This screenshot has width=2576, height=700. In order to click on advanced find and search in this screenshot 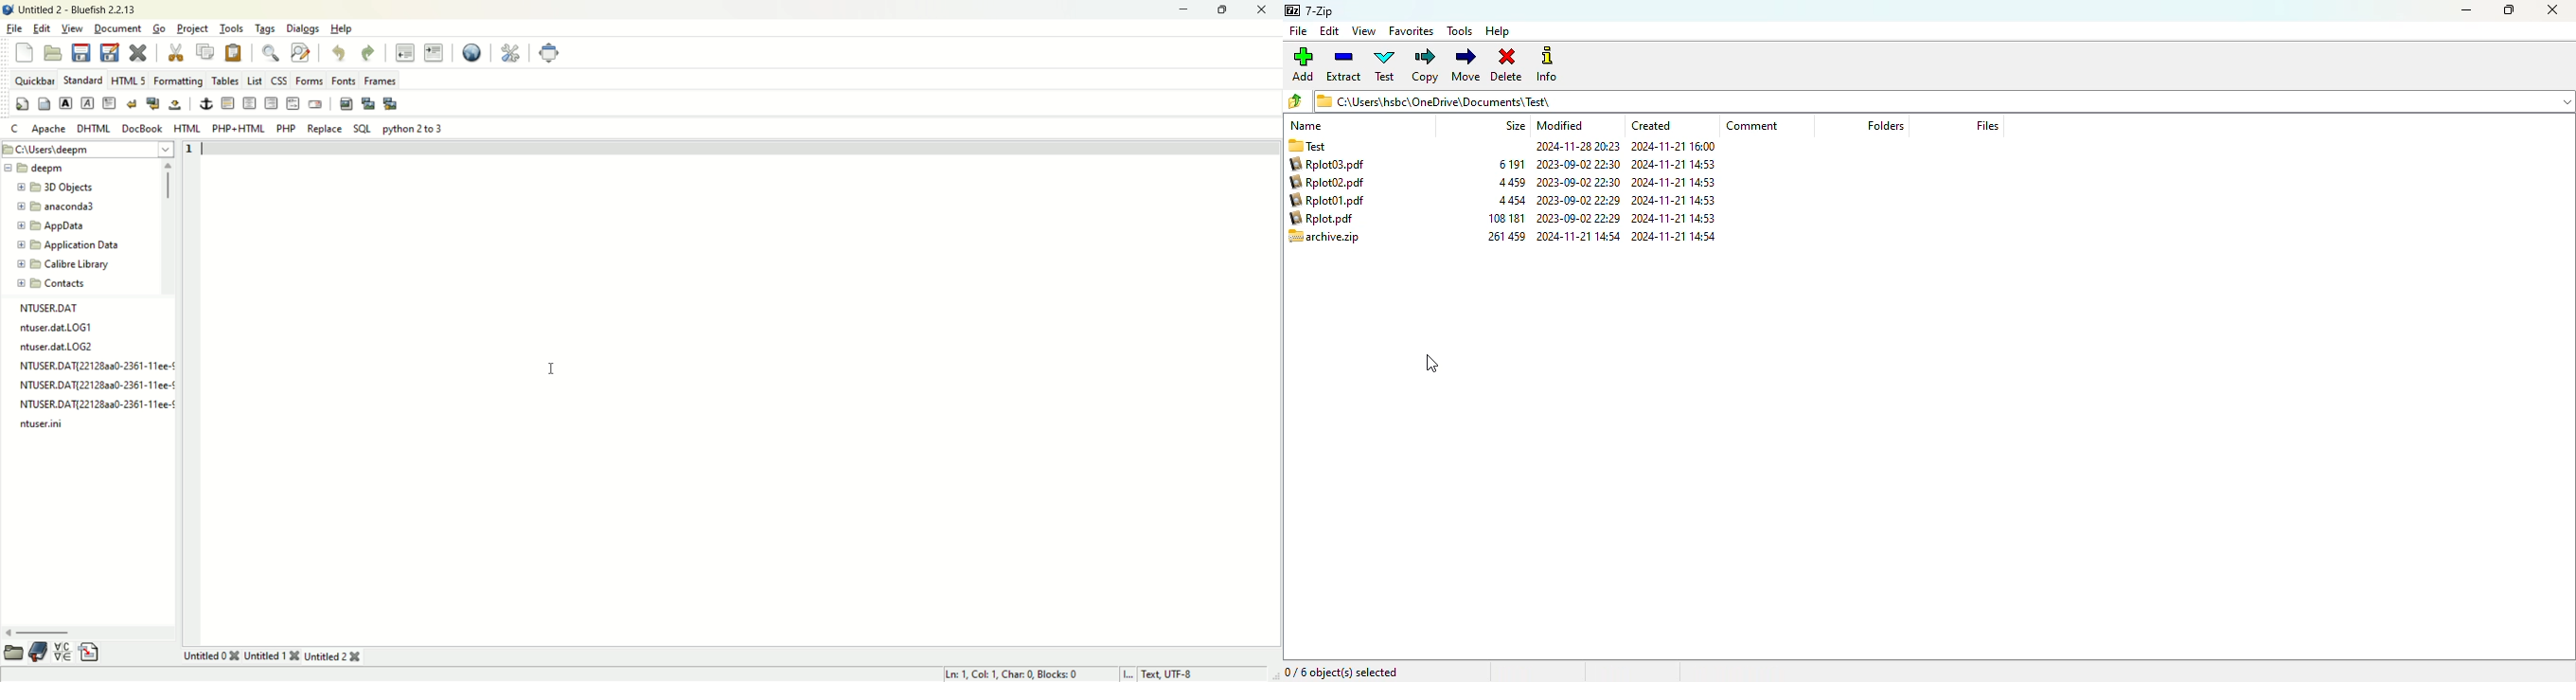, I will do `click(300, 51)`.